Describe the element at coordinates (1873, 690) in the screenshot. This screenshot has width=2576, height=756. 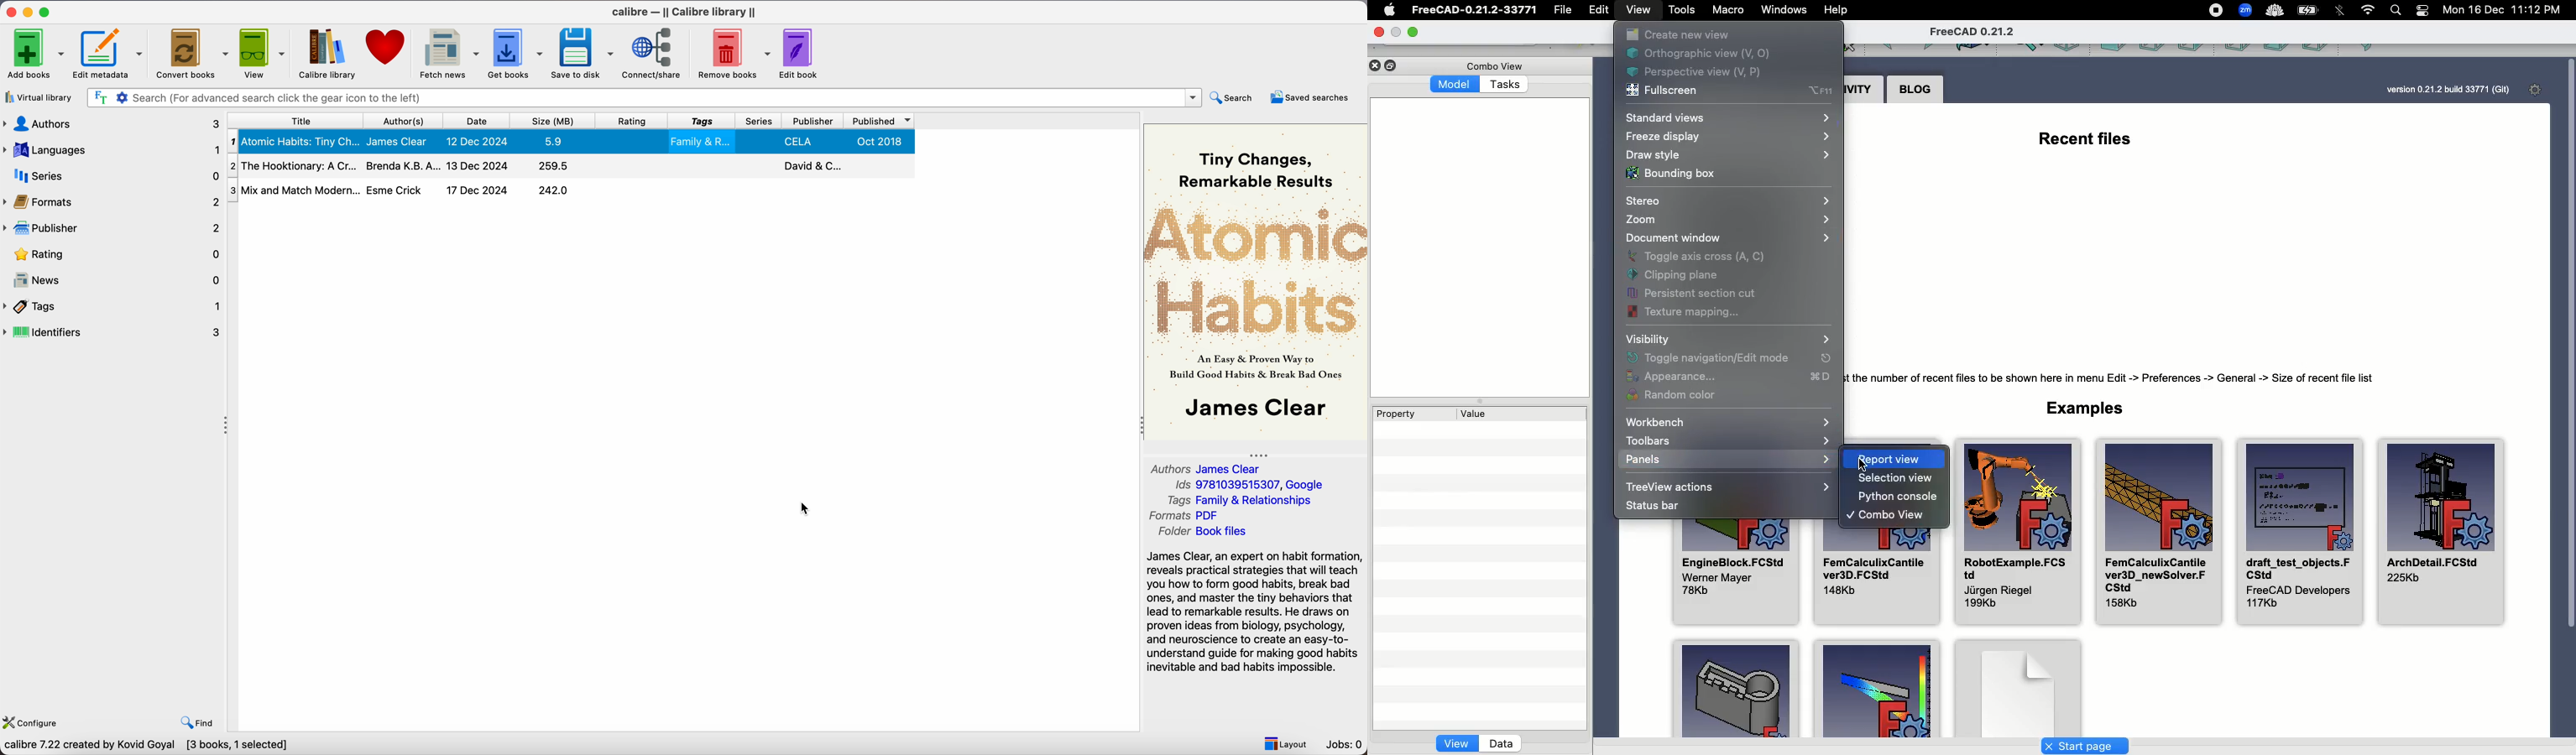
I see `Examples` at that location.